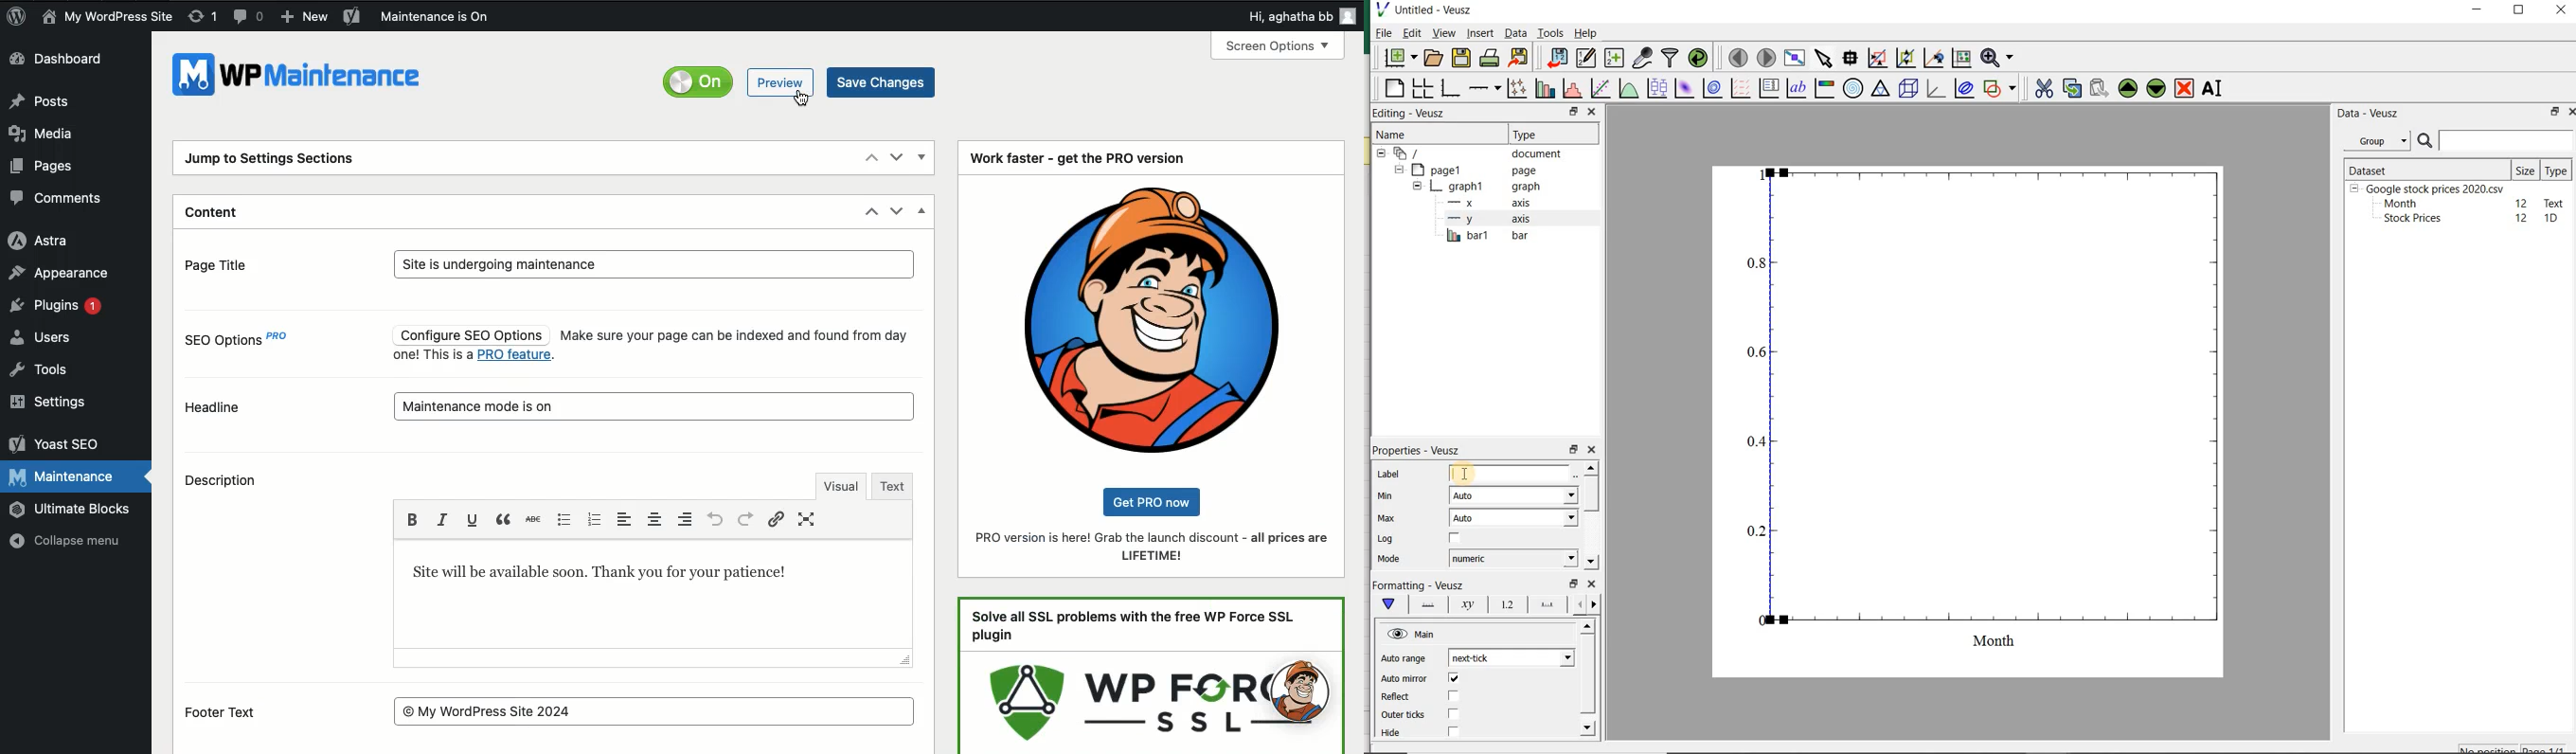 Image resolution: width=2576 pixels, height=756 pixels. What do you see at coordinates (778, 519) in the screenshot?
I see `Link` at bounding box center [778, 519].